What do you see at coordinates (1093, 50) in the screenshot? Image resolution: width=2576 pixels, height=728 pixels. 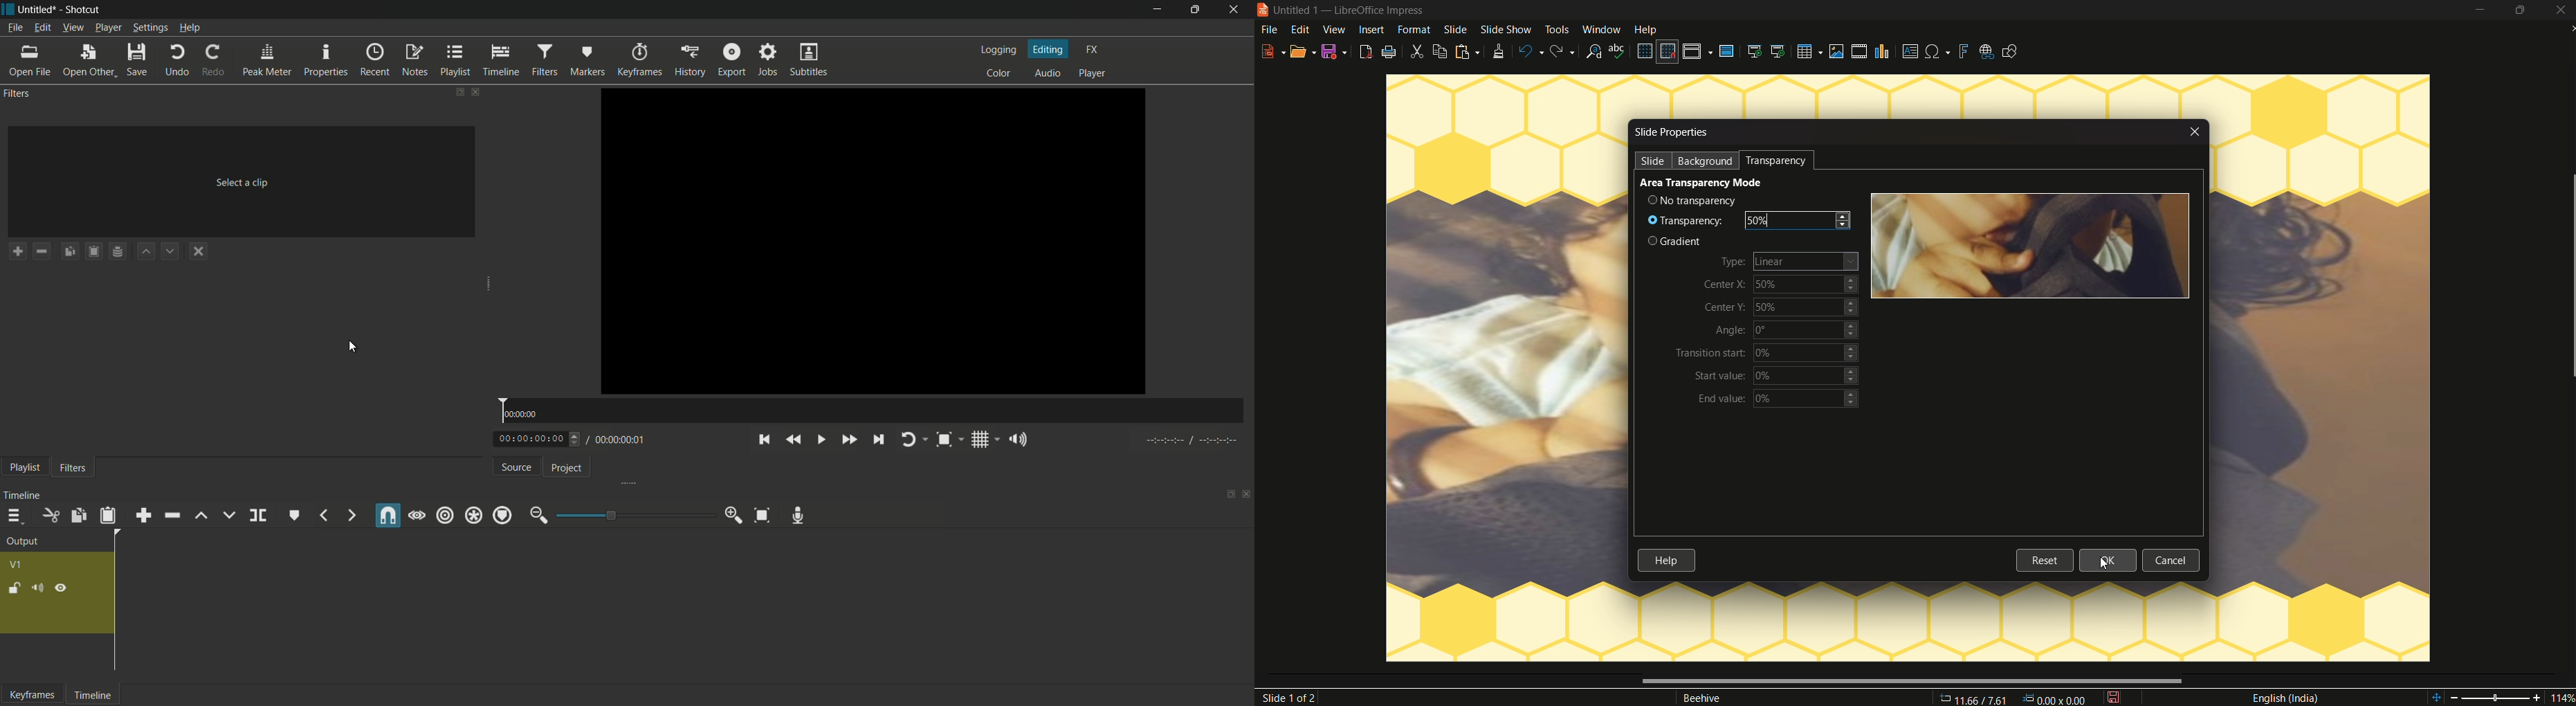 I see `fx` at bounding box center [1093, 50].